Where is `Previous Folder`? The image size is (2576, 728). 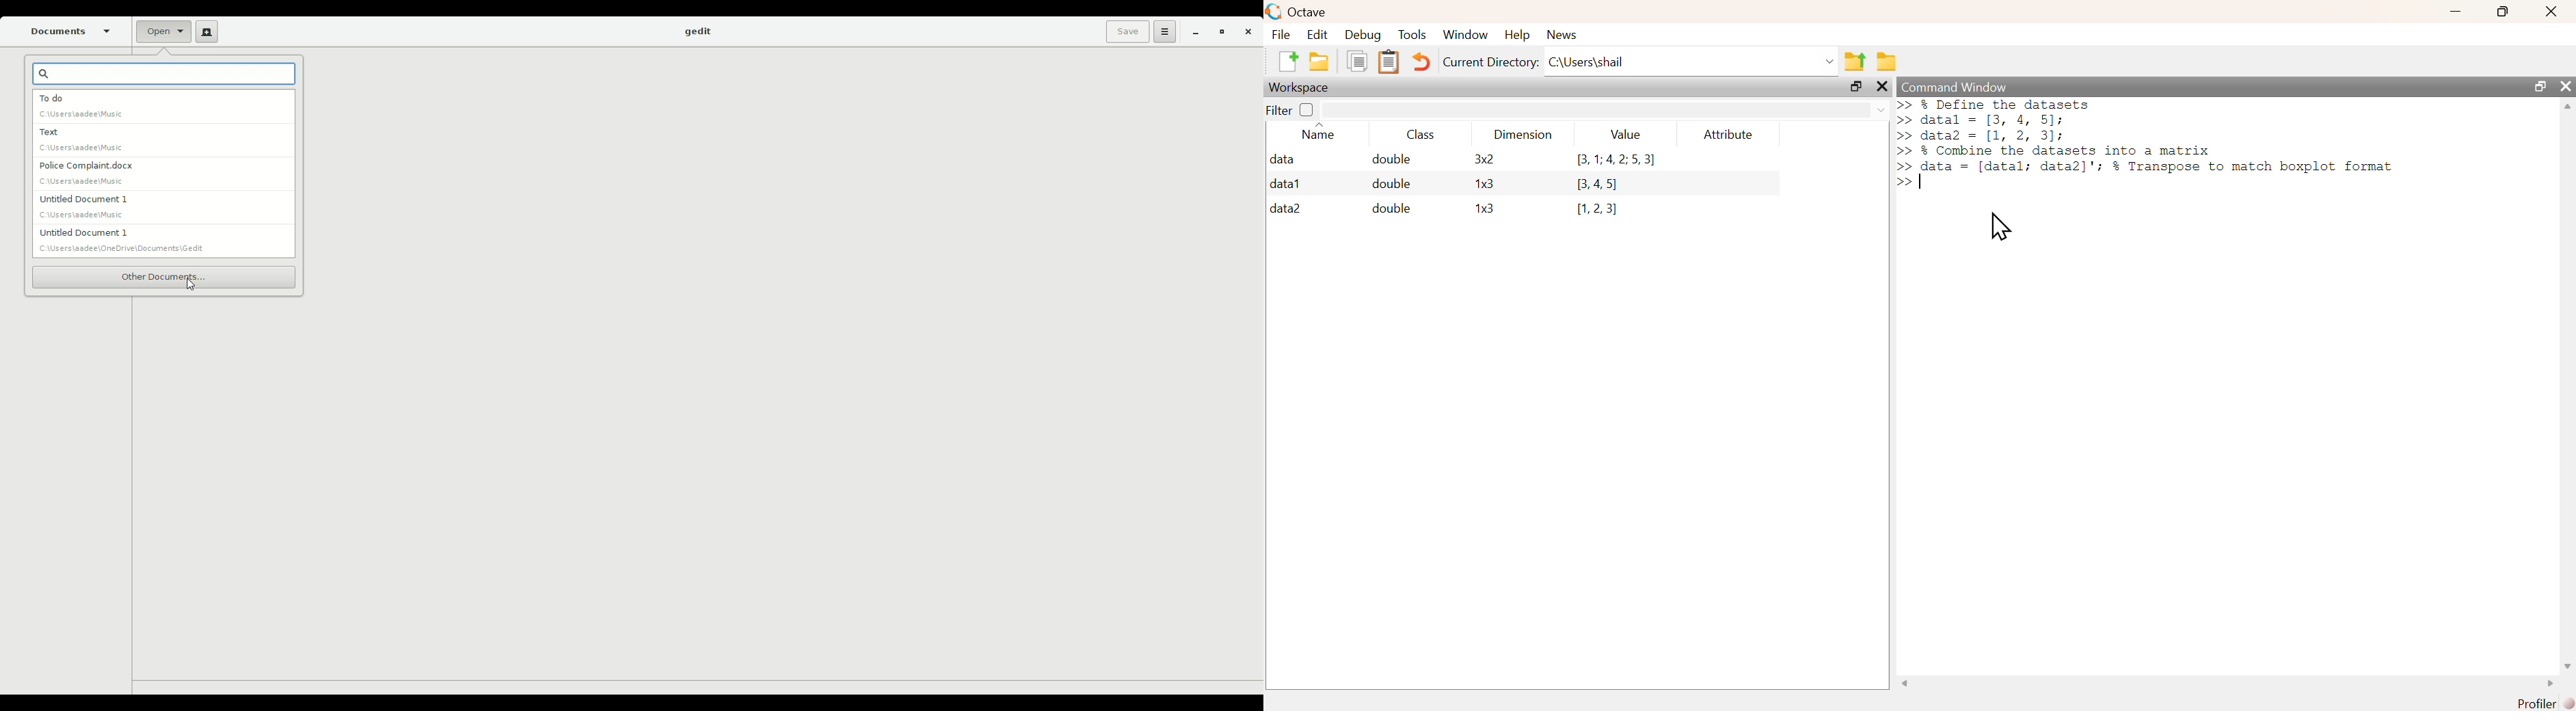 Previous Folder is located at coordinates (1856, 62).